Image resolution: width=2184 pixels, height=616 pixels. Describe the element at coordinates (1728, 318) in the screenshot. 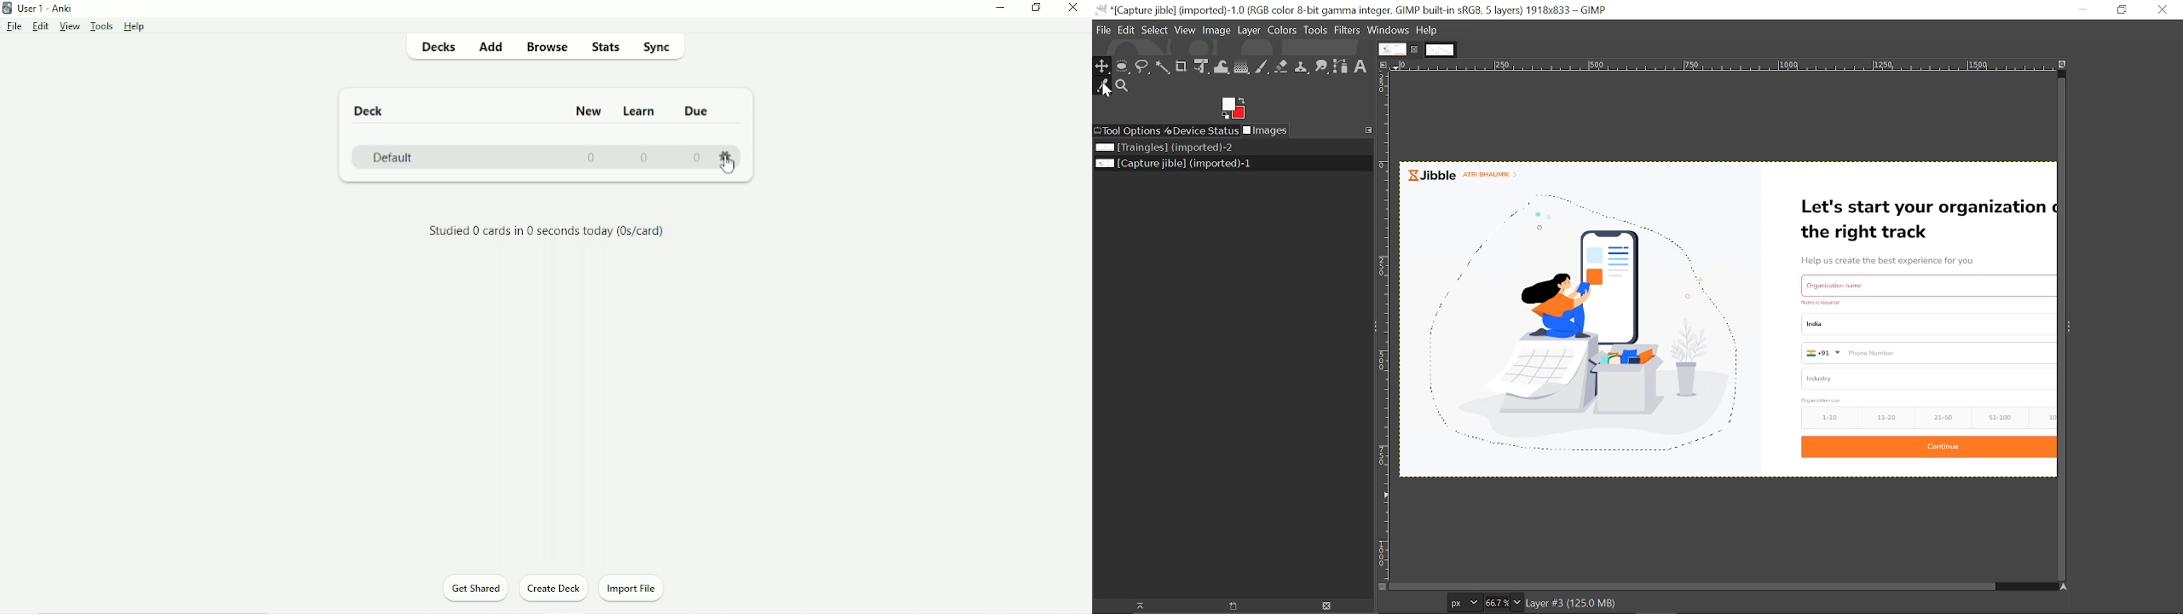

I see `Current image` at that location.